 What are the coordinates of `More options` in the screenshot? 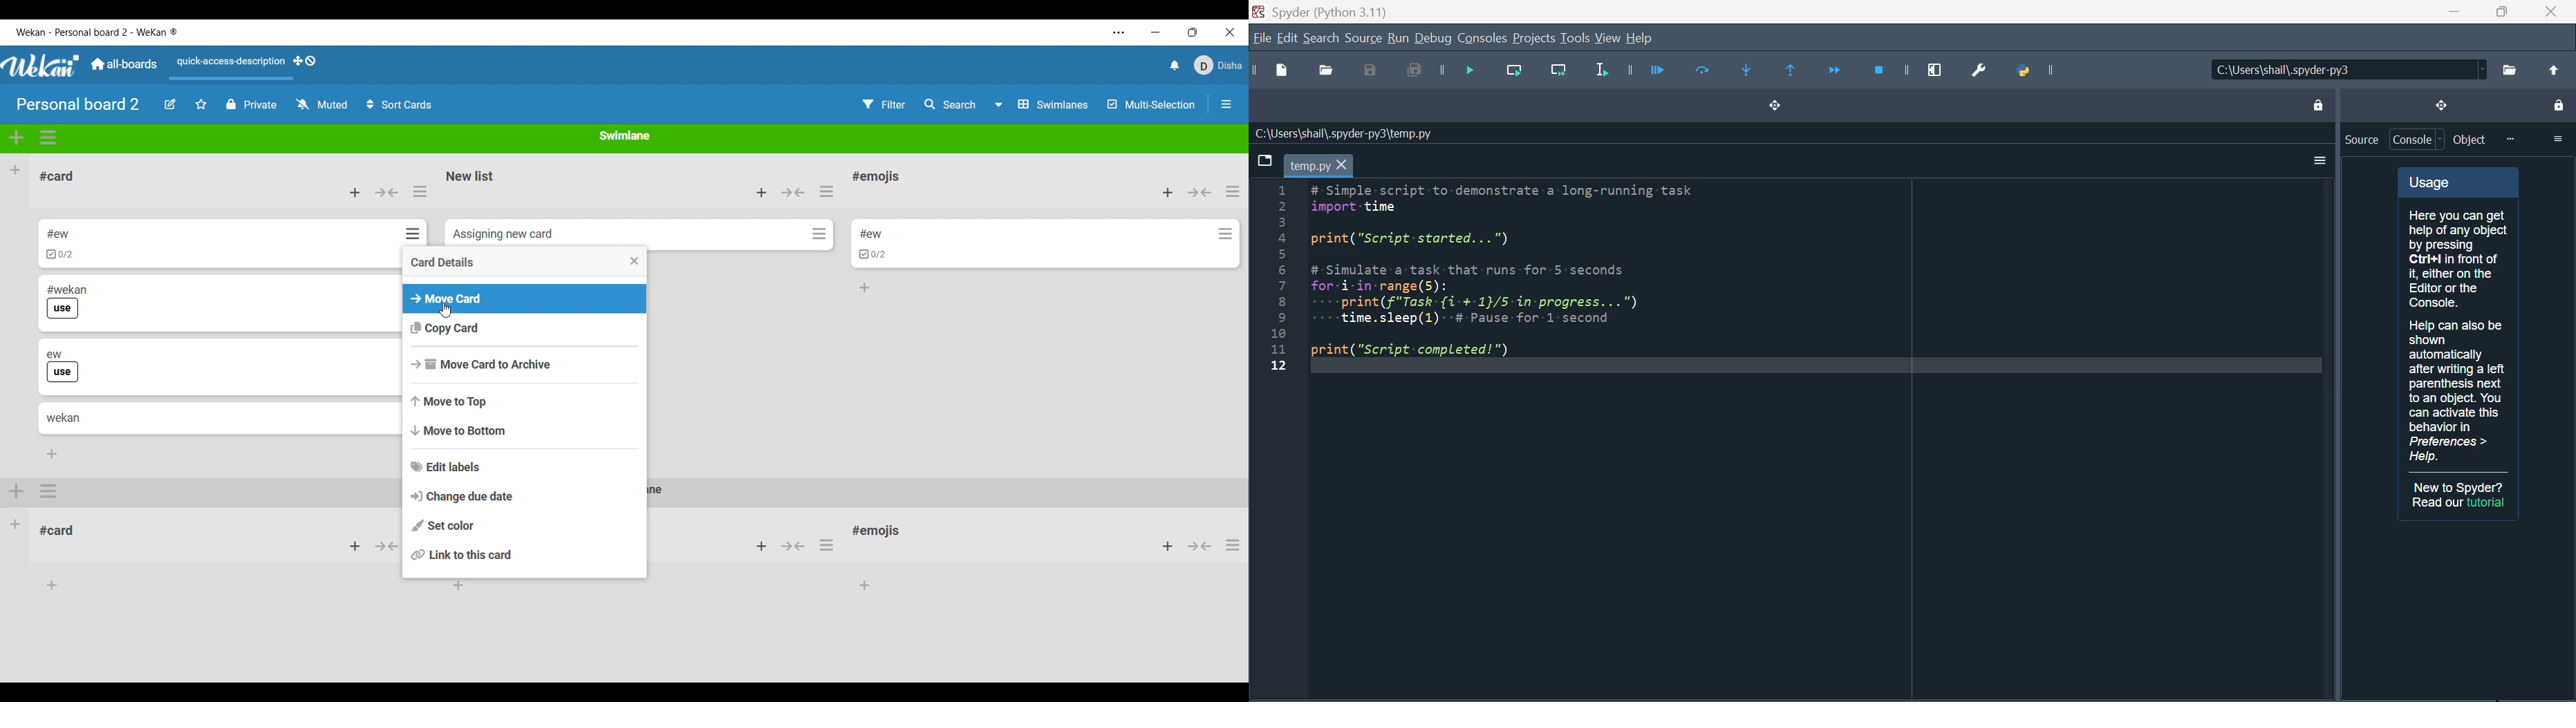 It's located at (2316, 161).